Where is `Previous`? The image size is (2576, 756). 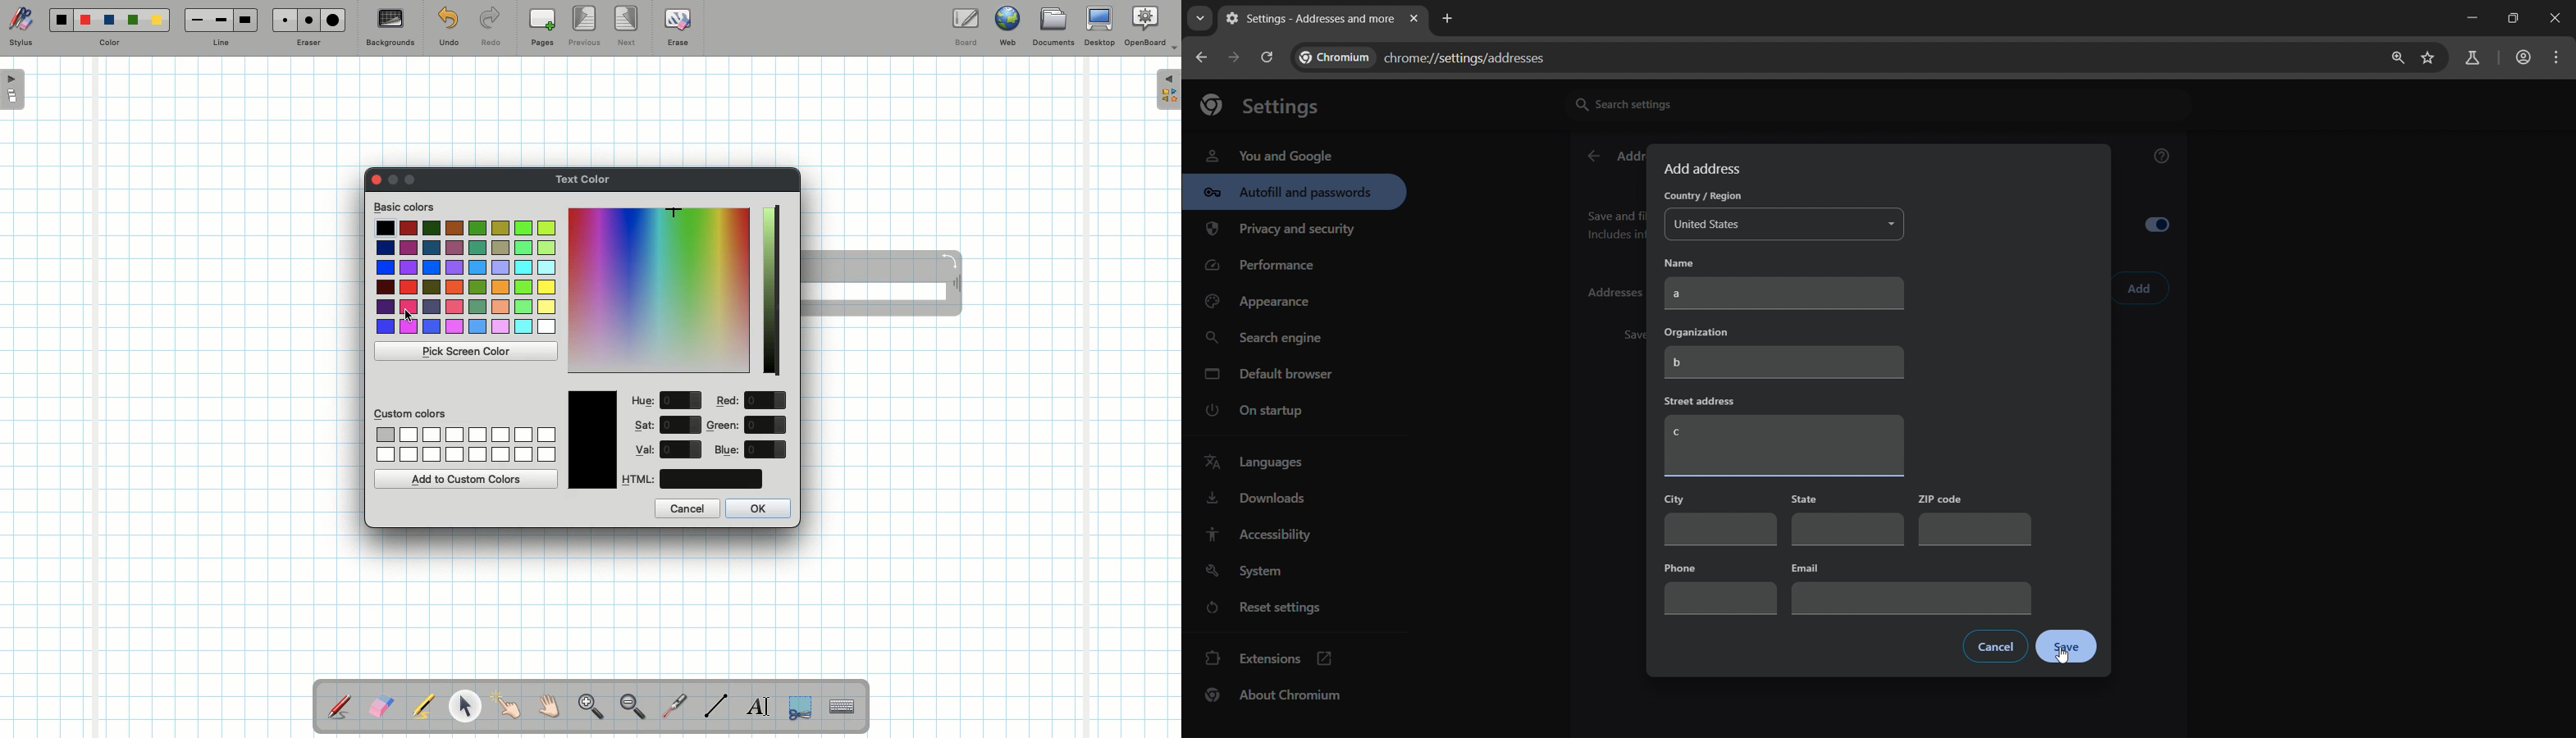
Previous is located at coordinates (586, 27).